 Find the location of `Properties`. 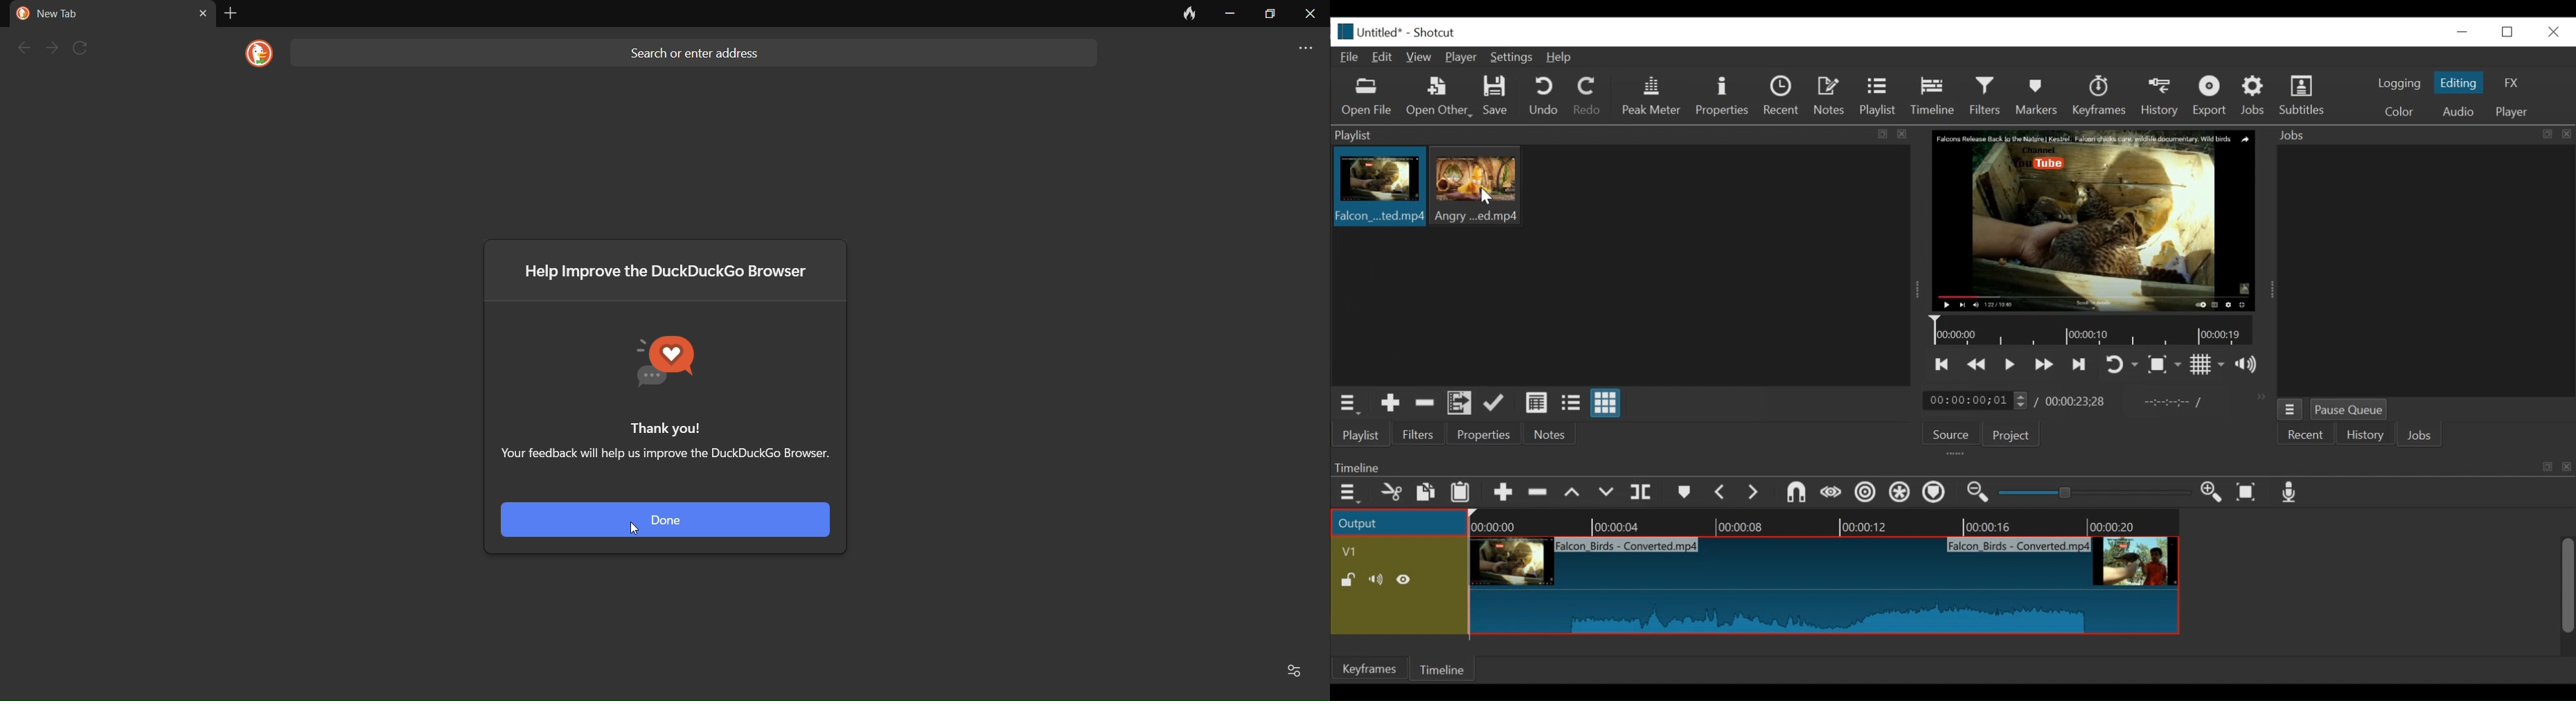

Properties is located at coordinates (1724, 96).